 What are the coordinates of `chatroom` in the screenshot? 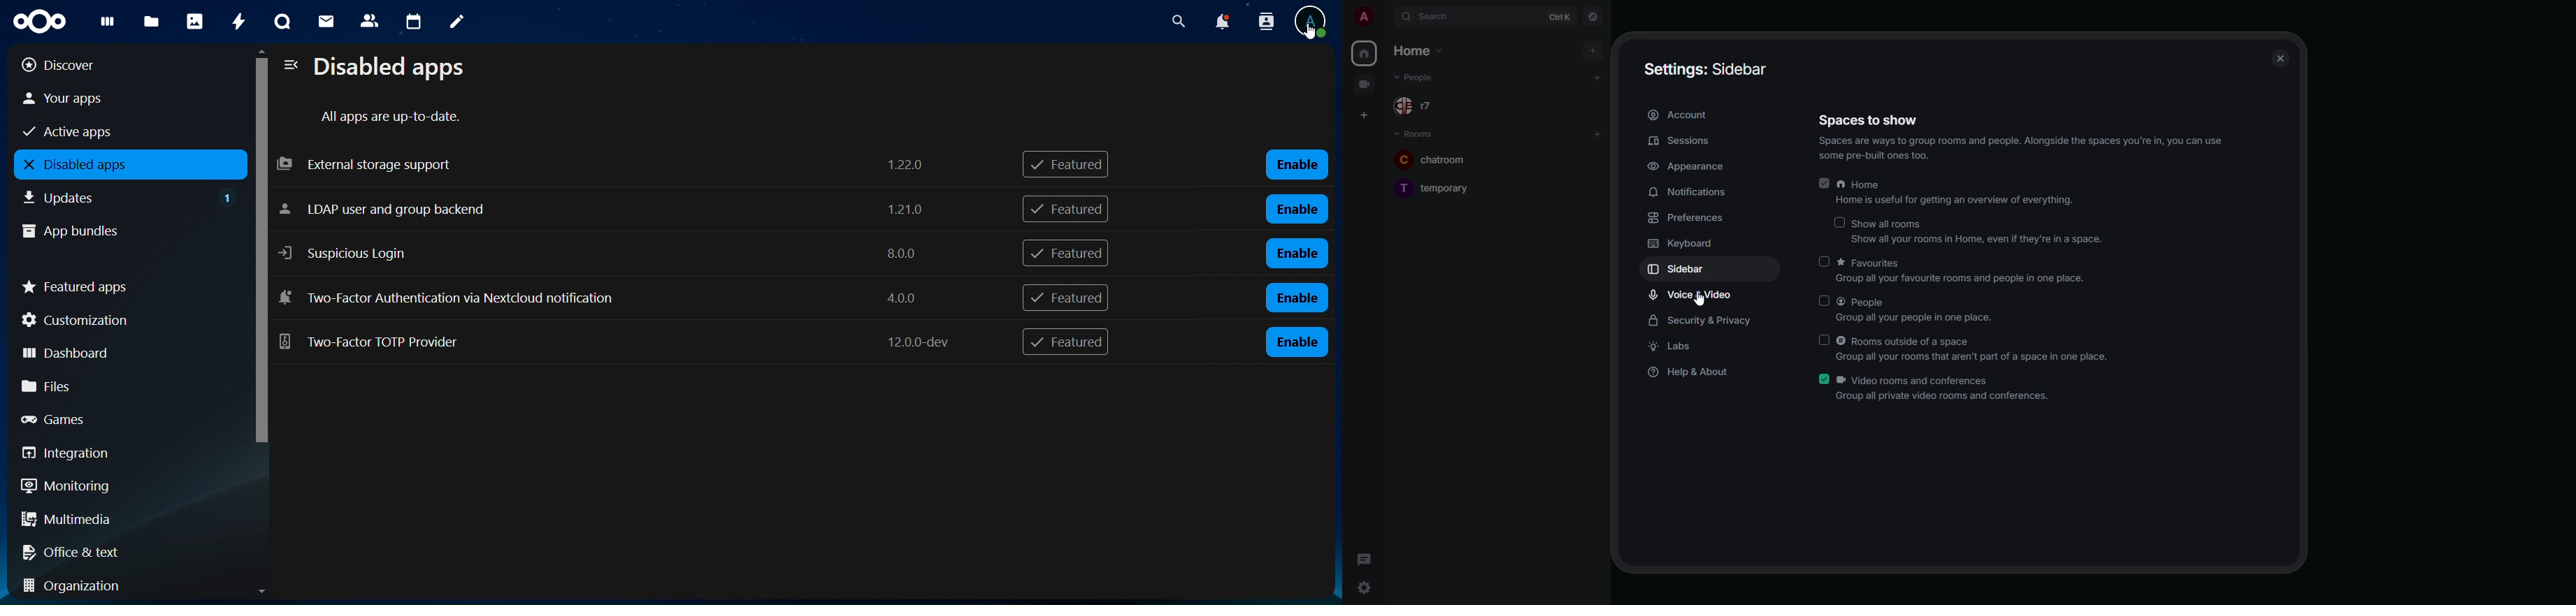 It's located at (1444, 158).